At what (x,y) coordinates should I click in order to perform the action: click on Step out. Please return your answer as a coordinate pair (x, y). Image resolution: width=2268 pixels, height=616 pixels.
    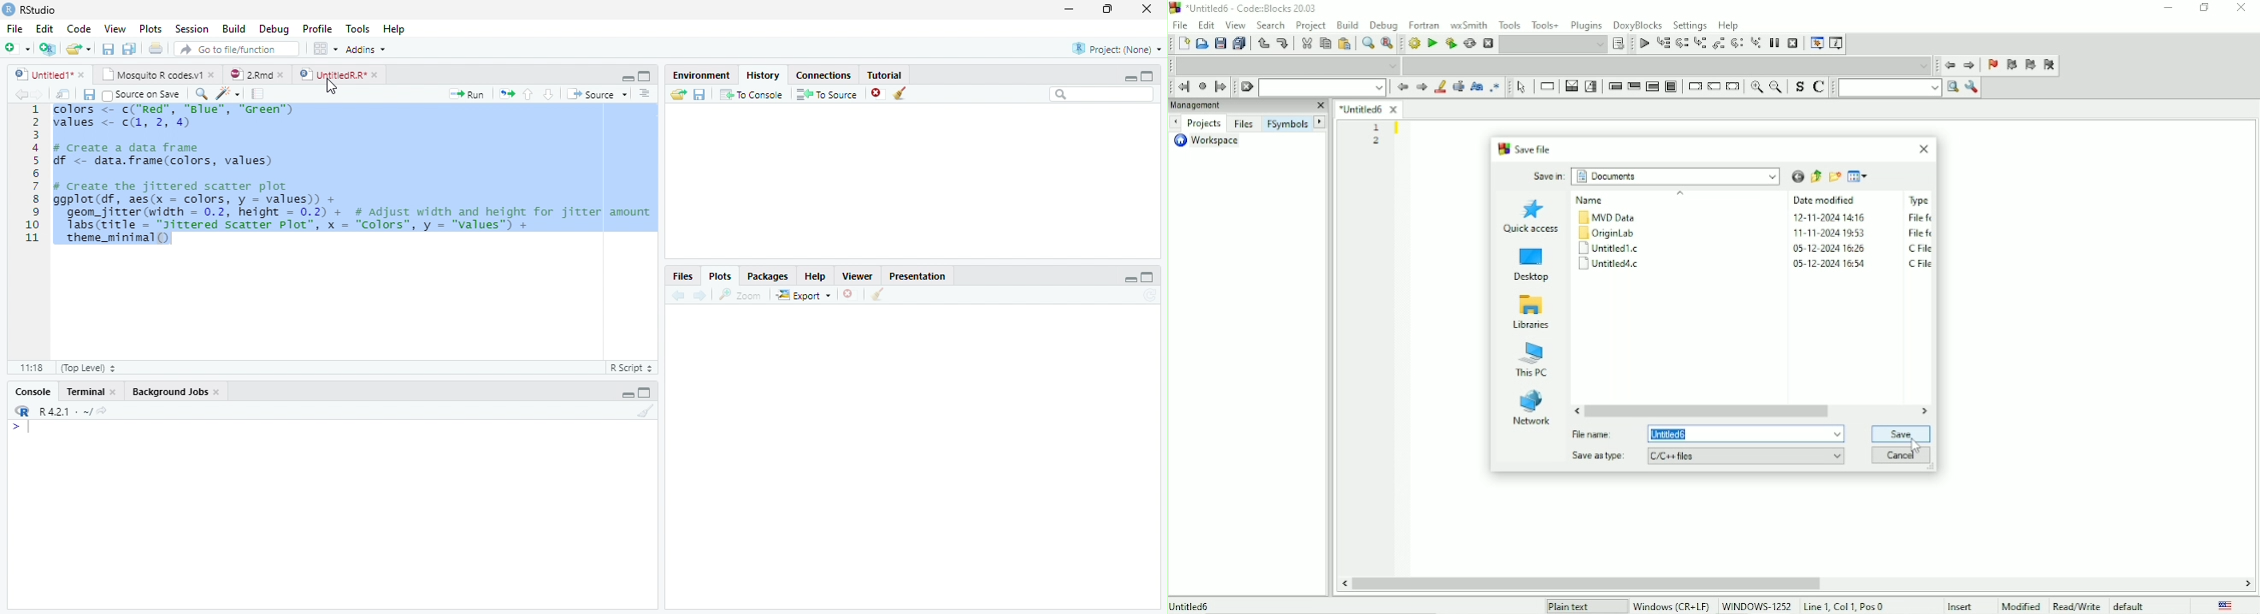
    Looking at the image, I should click on (1720, 45).